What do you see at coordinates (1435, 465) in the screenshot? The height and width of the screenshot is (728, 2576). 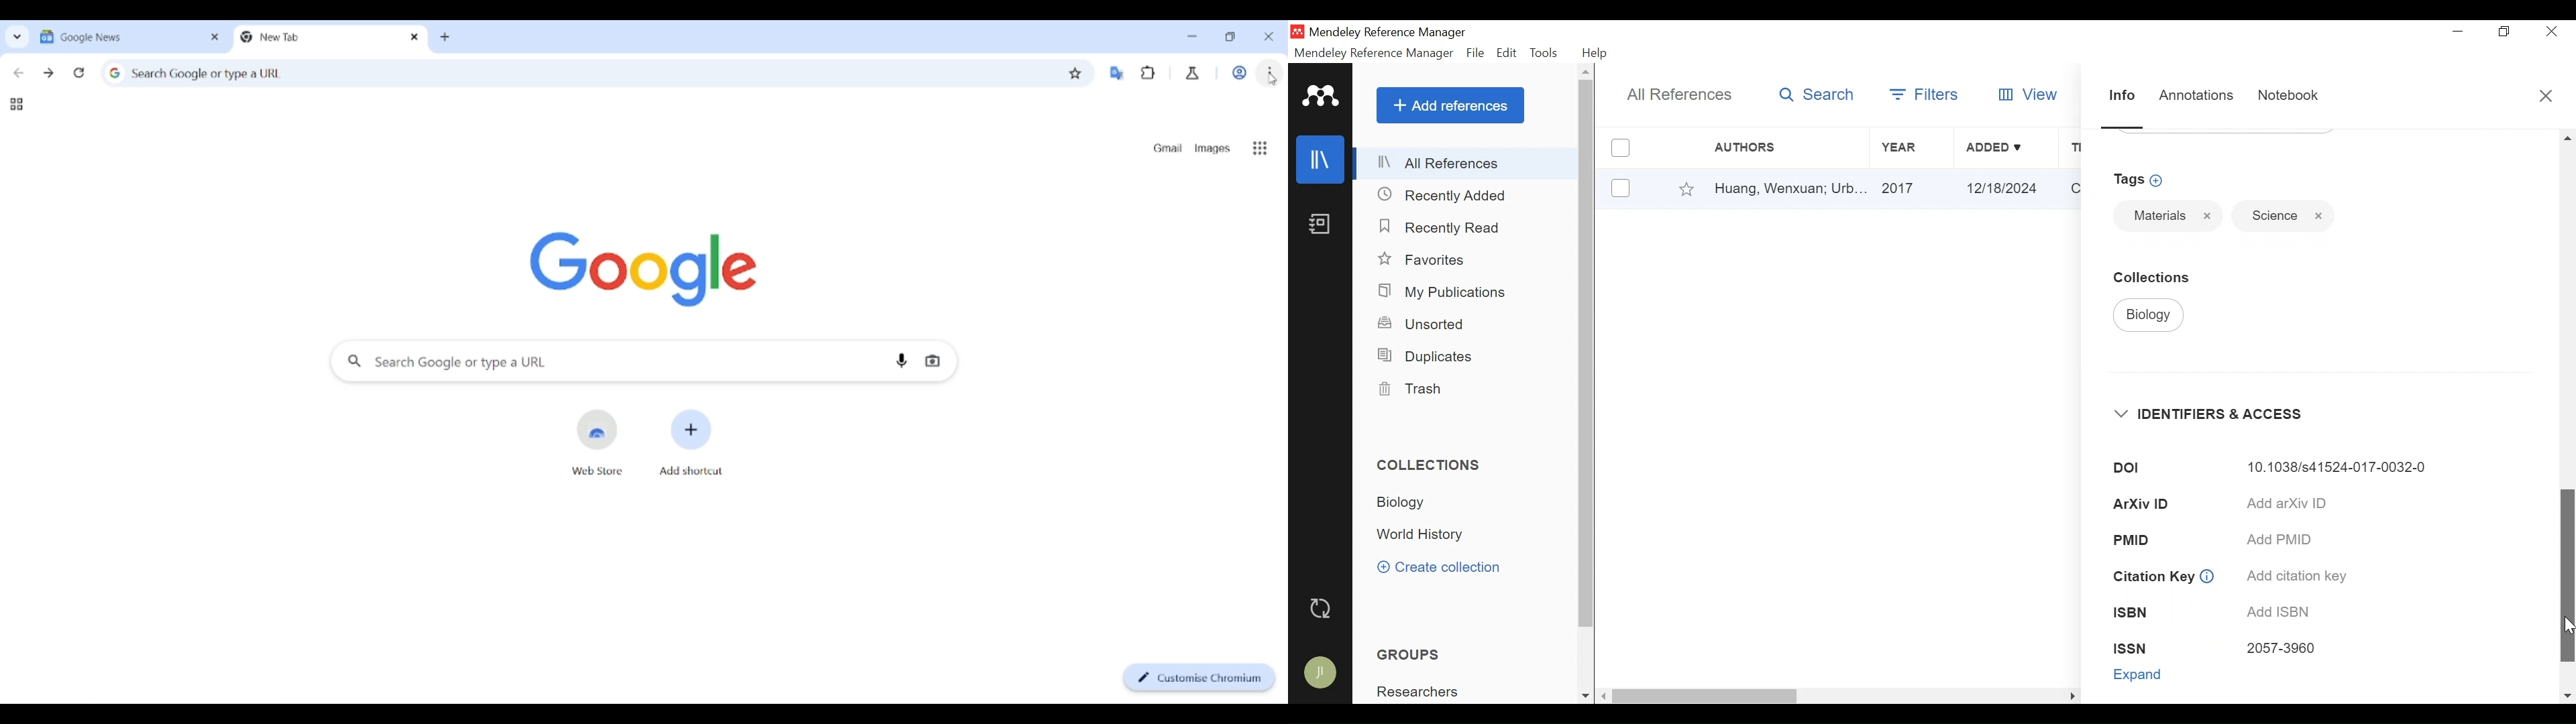 I see `Collections` at bounding box center [1435, 465].